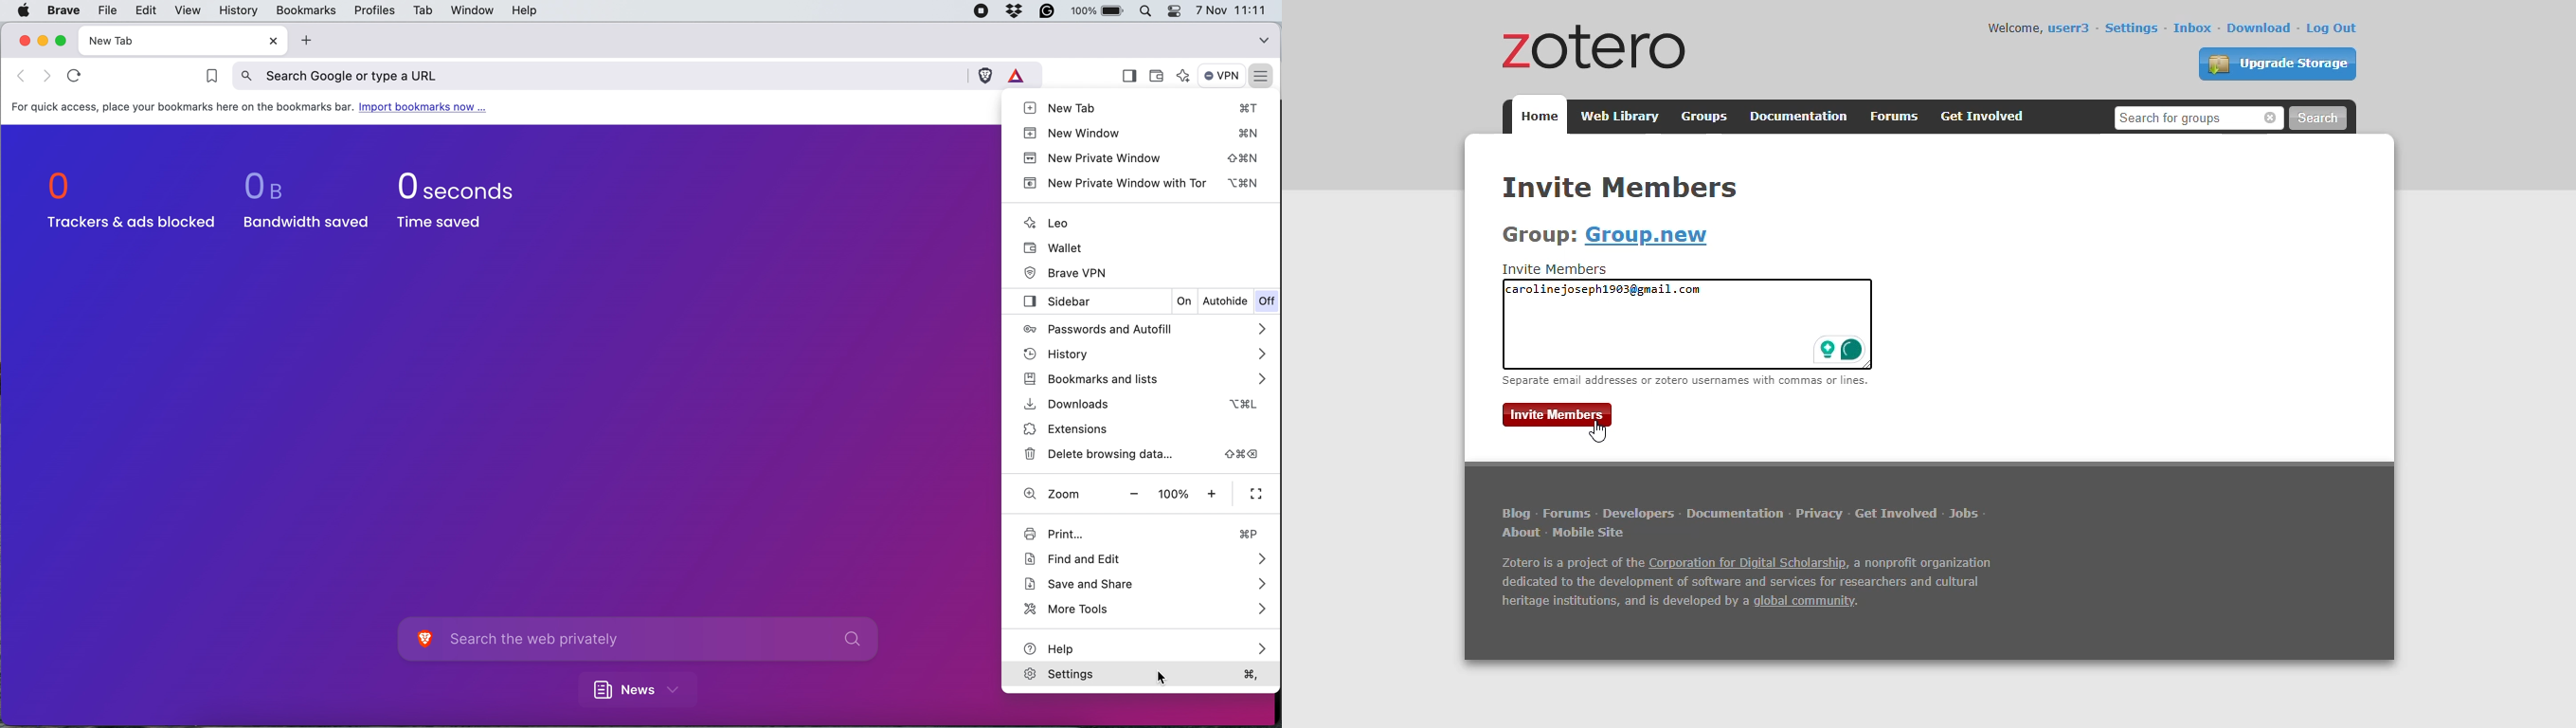  I want to click on web library, so click(1617, 117).